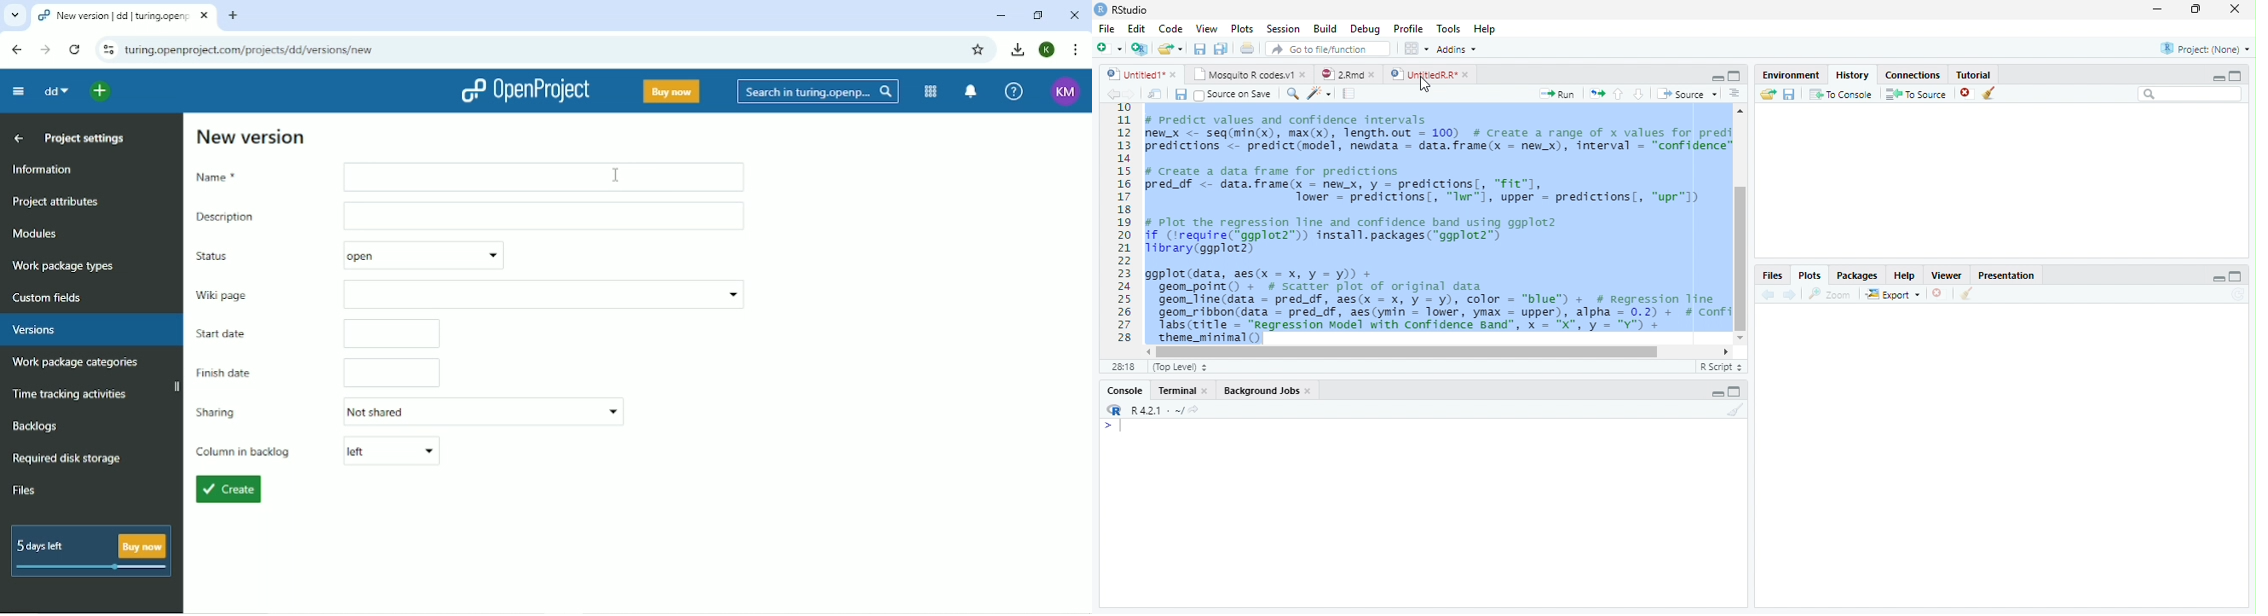 Image resolution: width=2268 pixels, height=616 pixels. Describe the element at coordinates (2195, 9) in the screenshot. I see `Maximize` at that location.